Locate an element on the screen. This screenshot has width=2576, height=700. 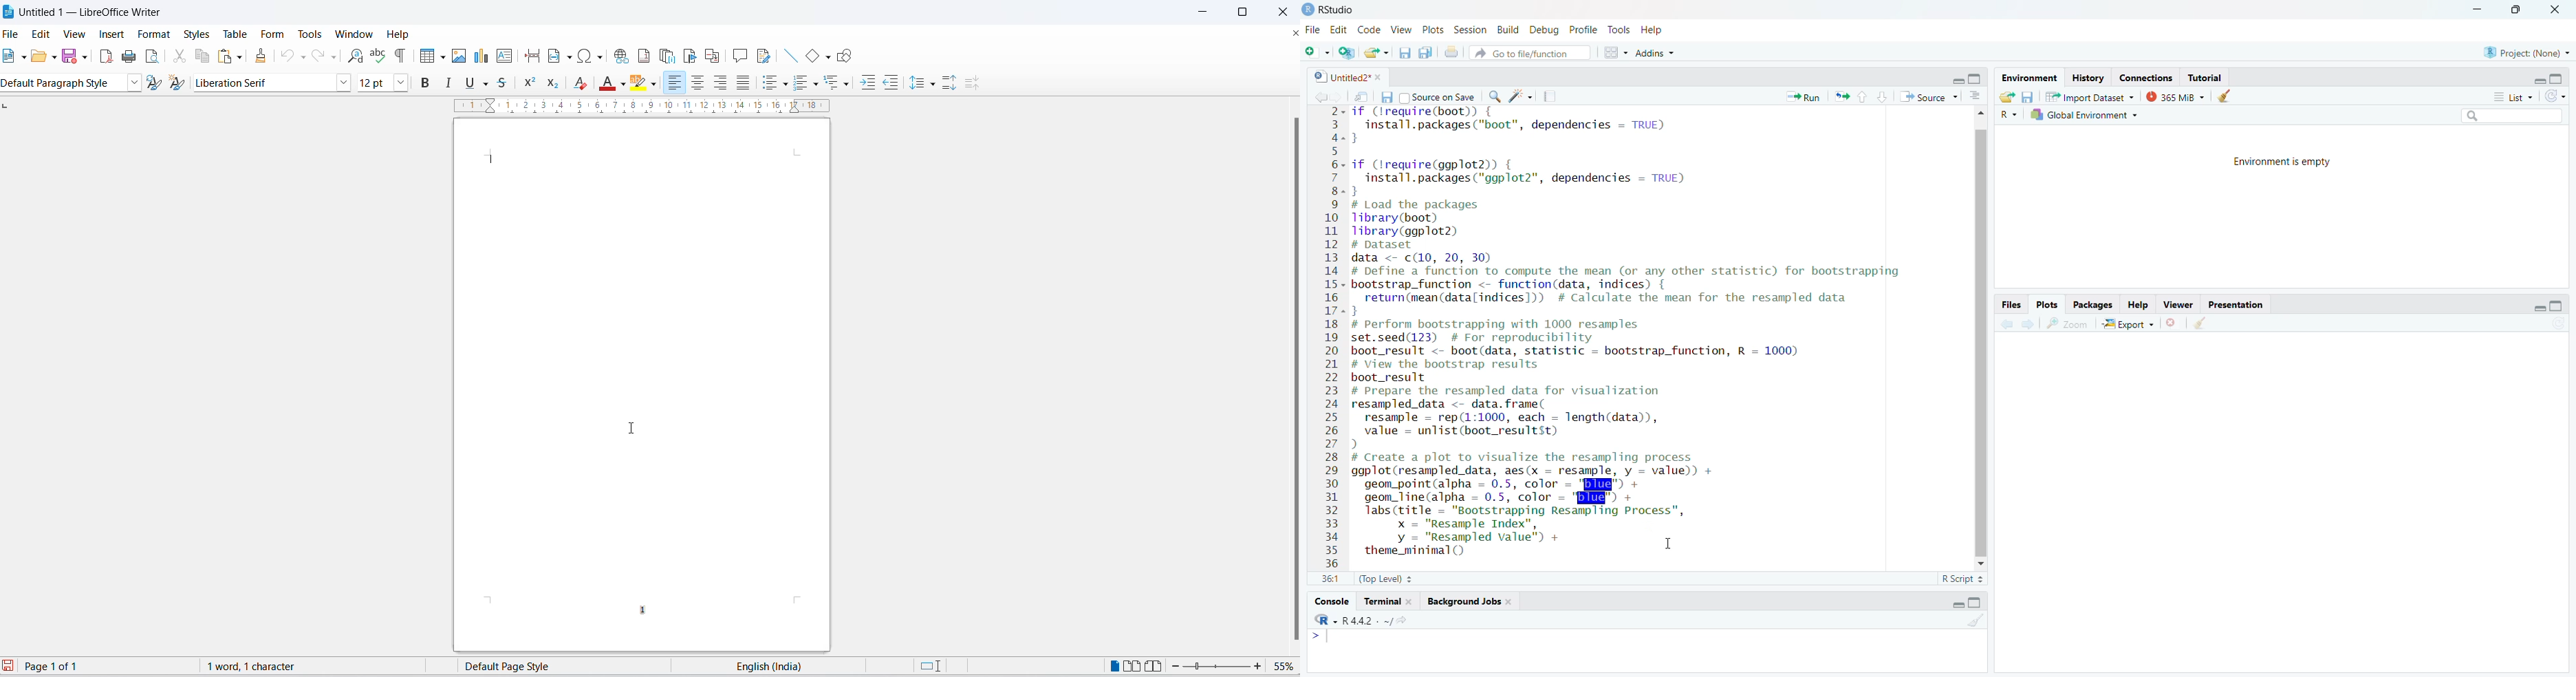
English(India) is located at coordinates (770, 668).